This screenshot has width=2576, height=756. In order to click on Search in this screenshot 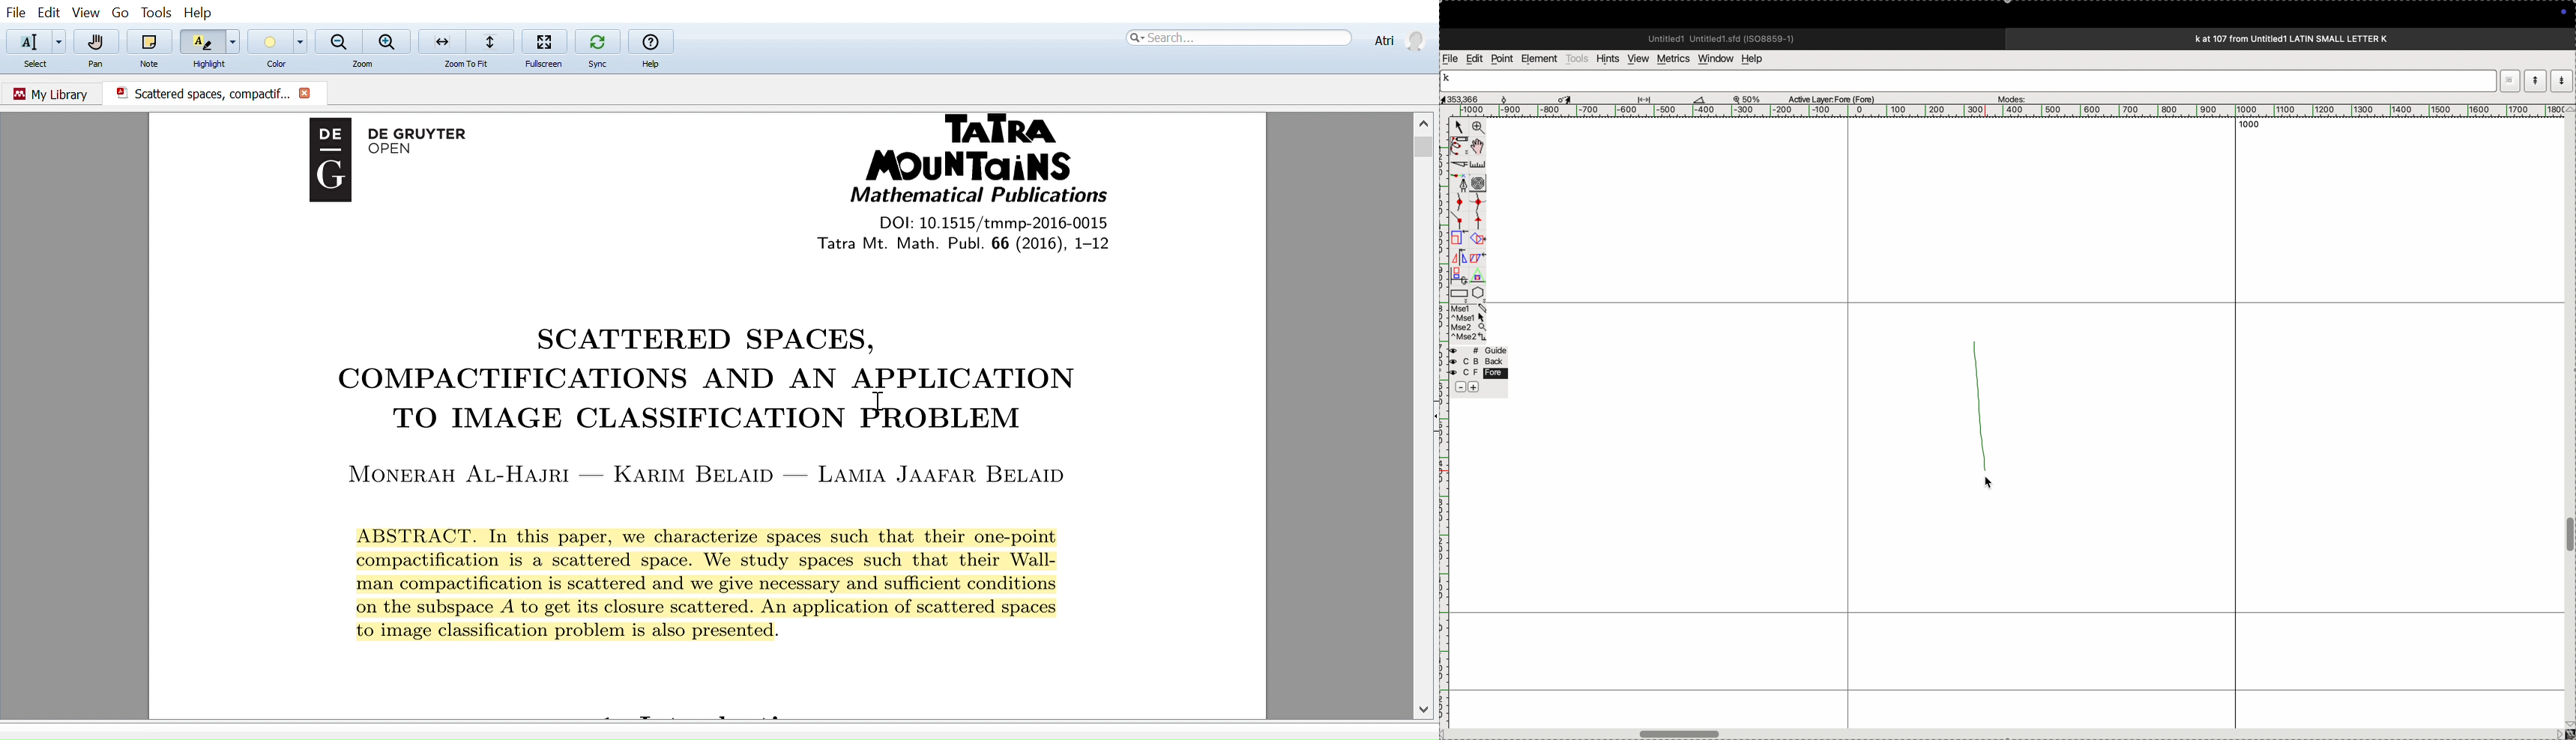, I will do `click(1237, 37)`.